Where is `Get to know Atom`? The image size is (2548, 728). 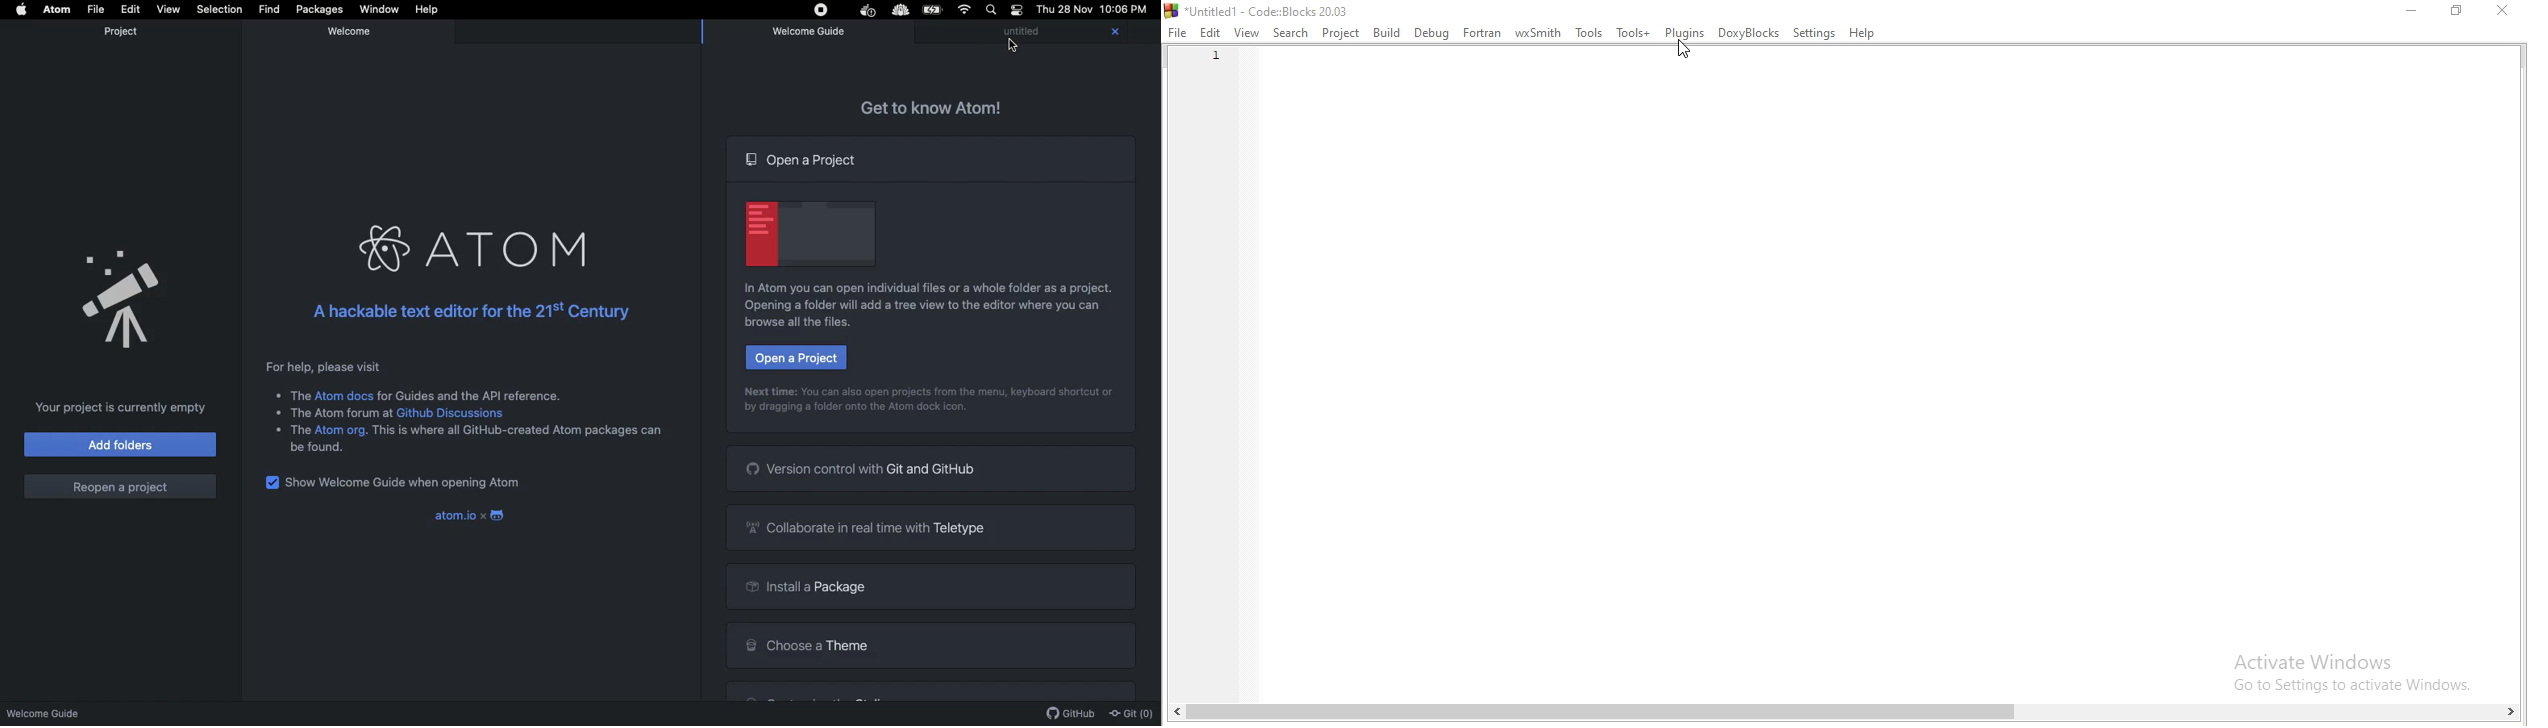
Get to know Atom is located at coordinates (942, 107).